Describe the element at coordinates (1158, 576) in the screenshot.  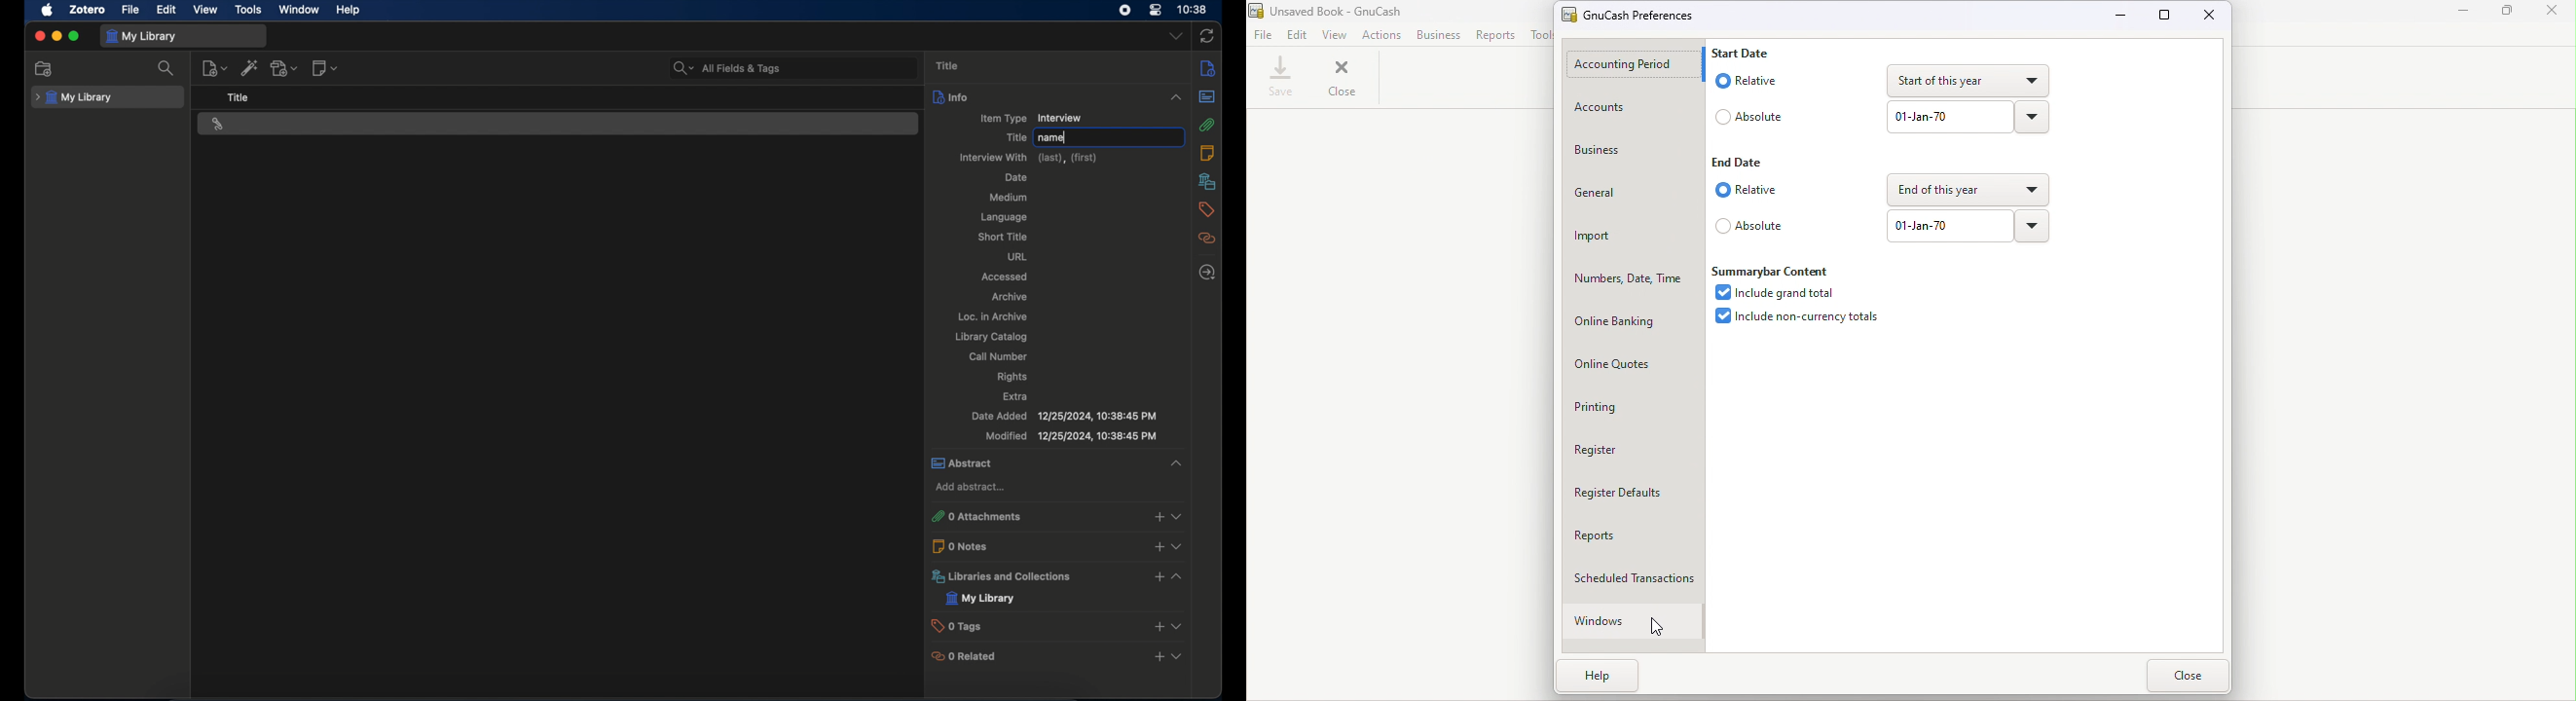
I see `add` at that location.